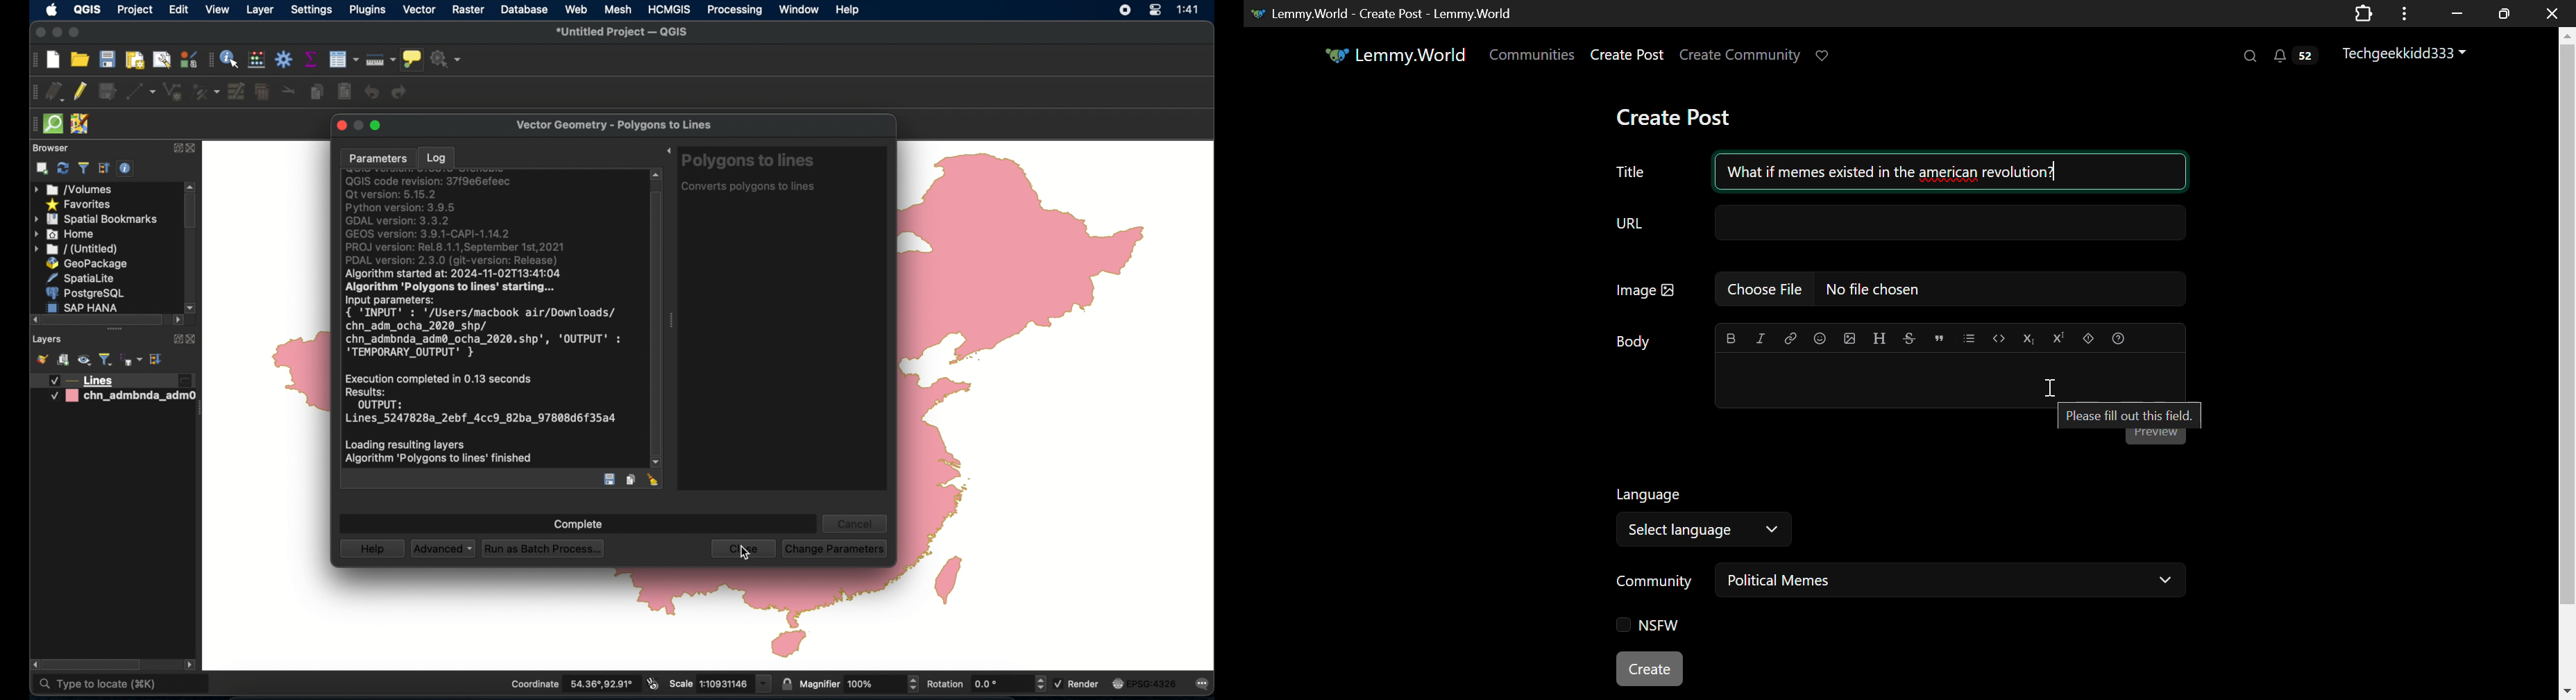 This screenshot has height=700, width=2576. What do you see at coordinates (190, 213) in the screenshot?
I see `scroll box` at bounding box center [190, 213].